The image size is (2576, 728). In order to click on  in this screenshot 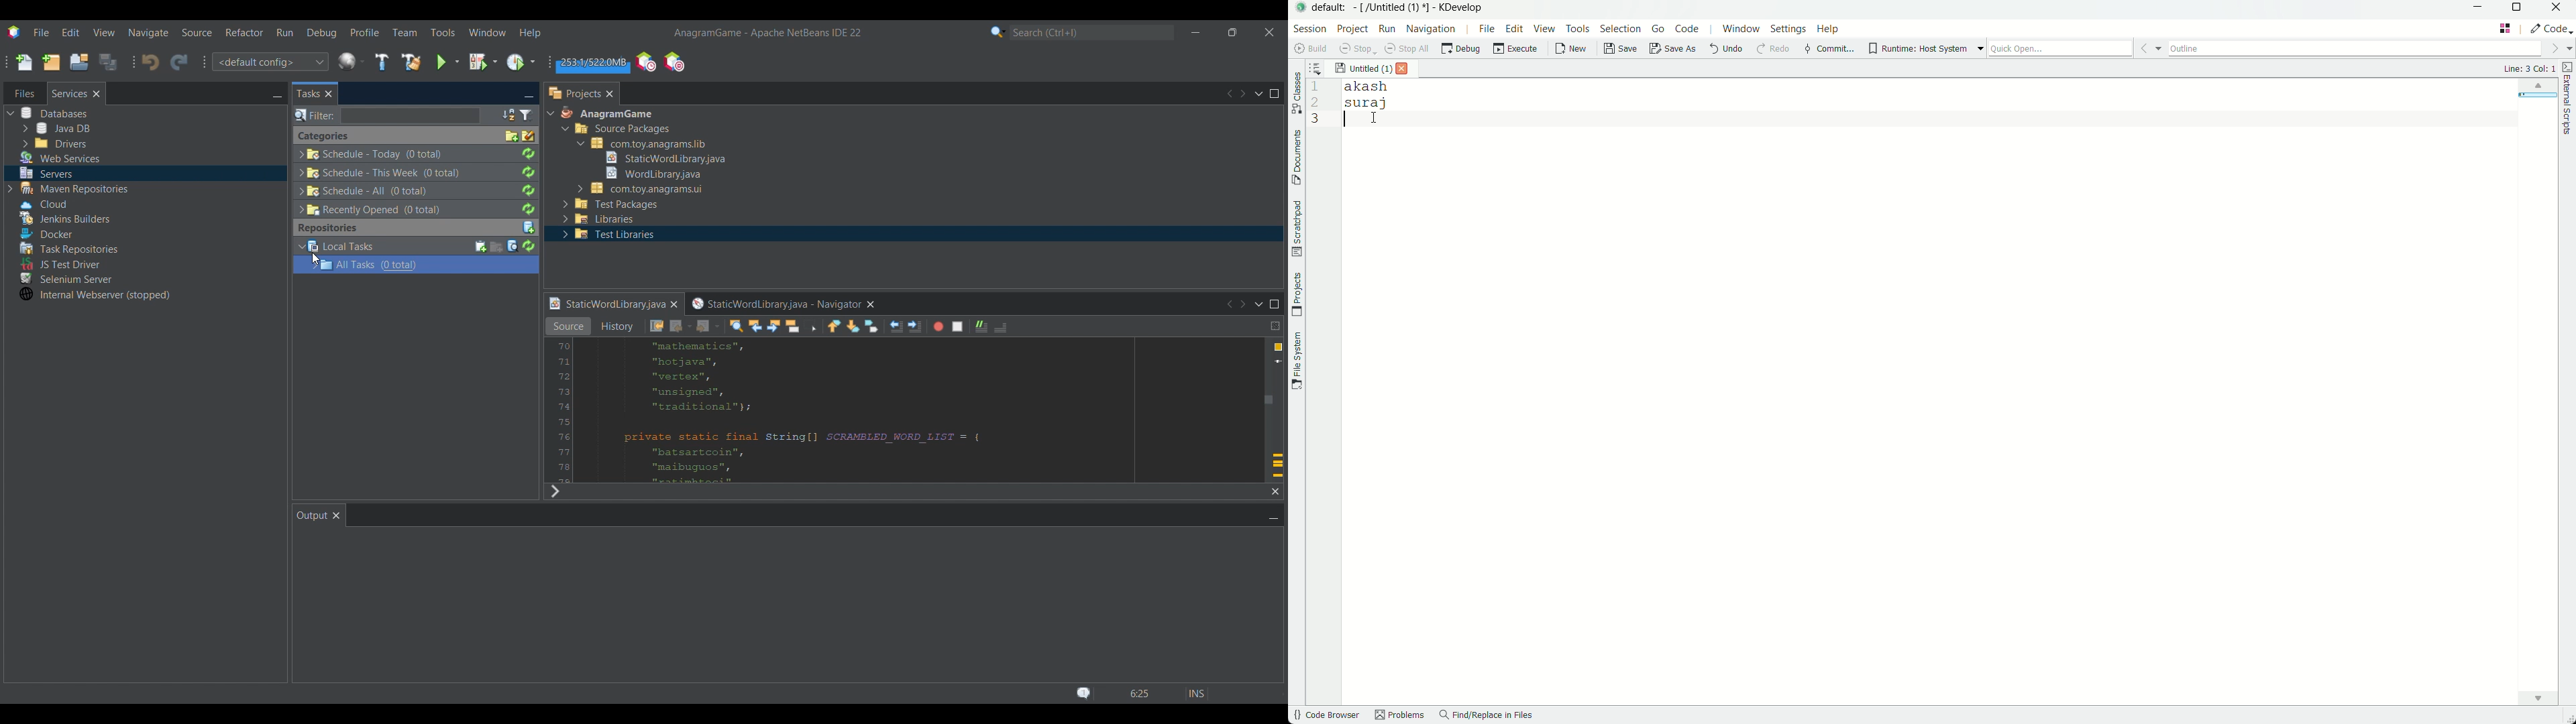, I will do `click(411, 172)`.